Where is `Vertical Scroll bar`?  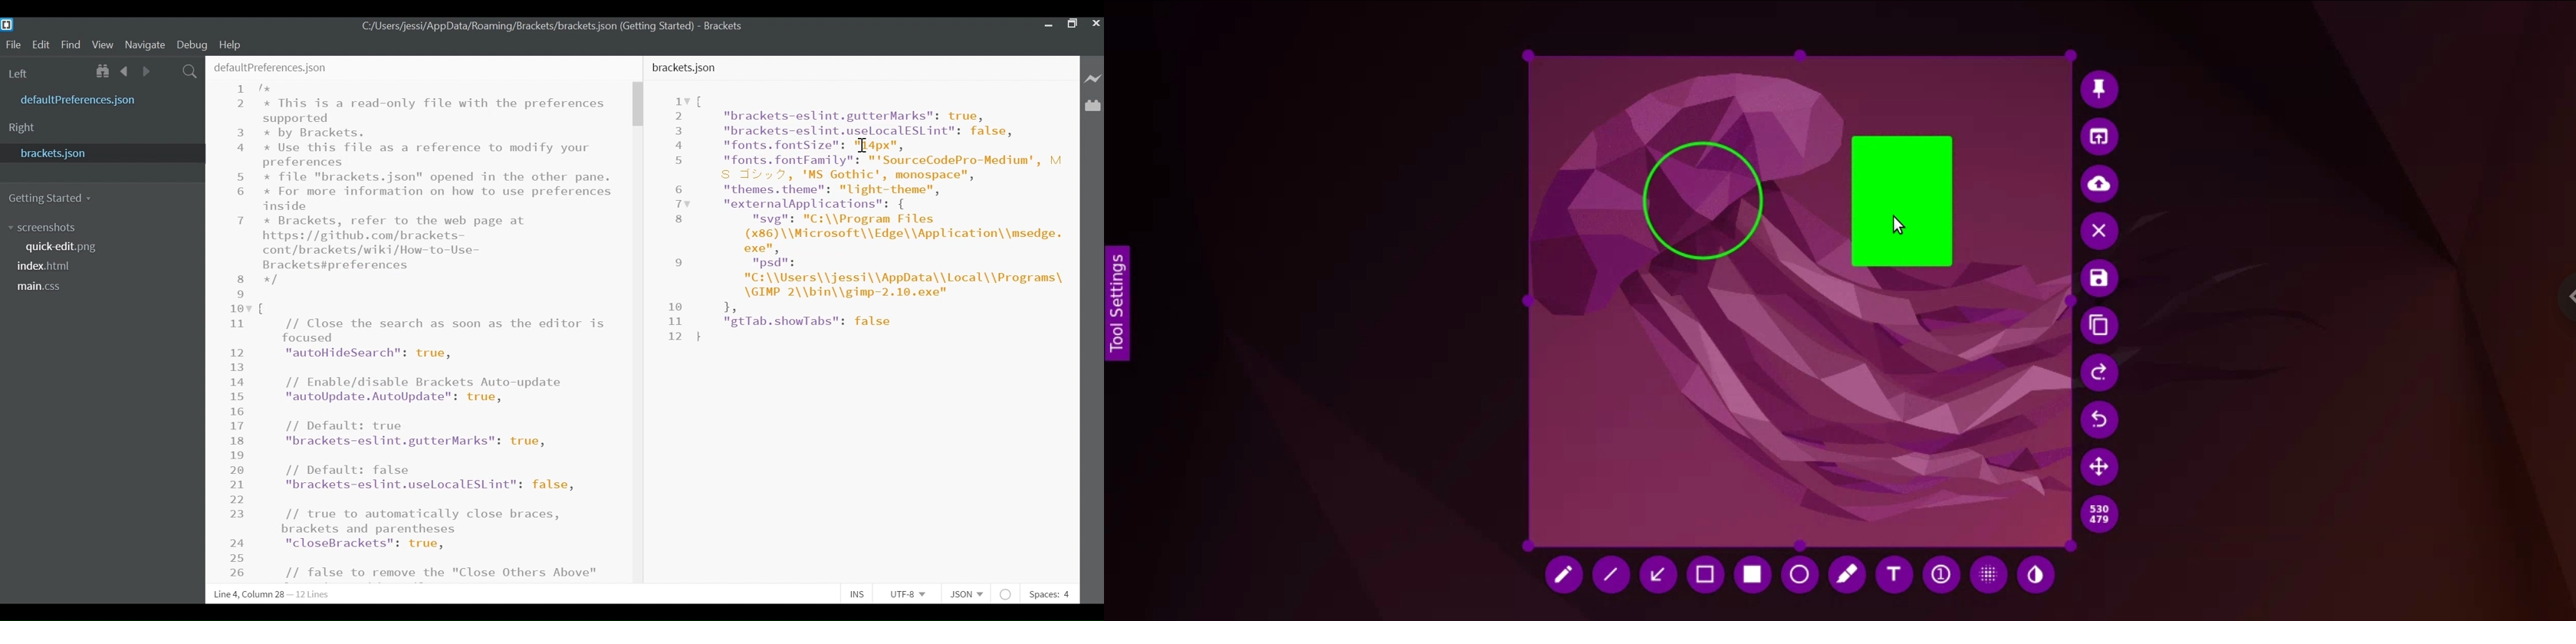
Vertical Scroll bar is located at coordinates (639, 104).